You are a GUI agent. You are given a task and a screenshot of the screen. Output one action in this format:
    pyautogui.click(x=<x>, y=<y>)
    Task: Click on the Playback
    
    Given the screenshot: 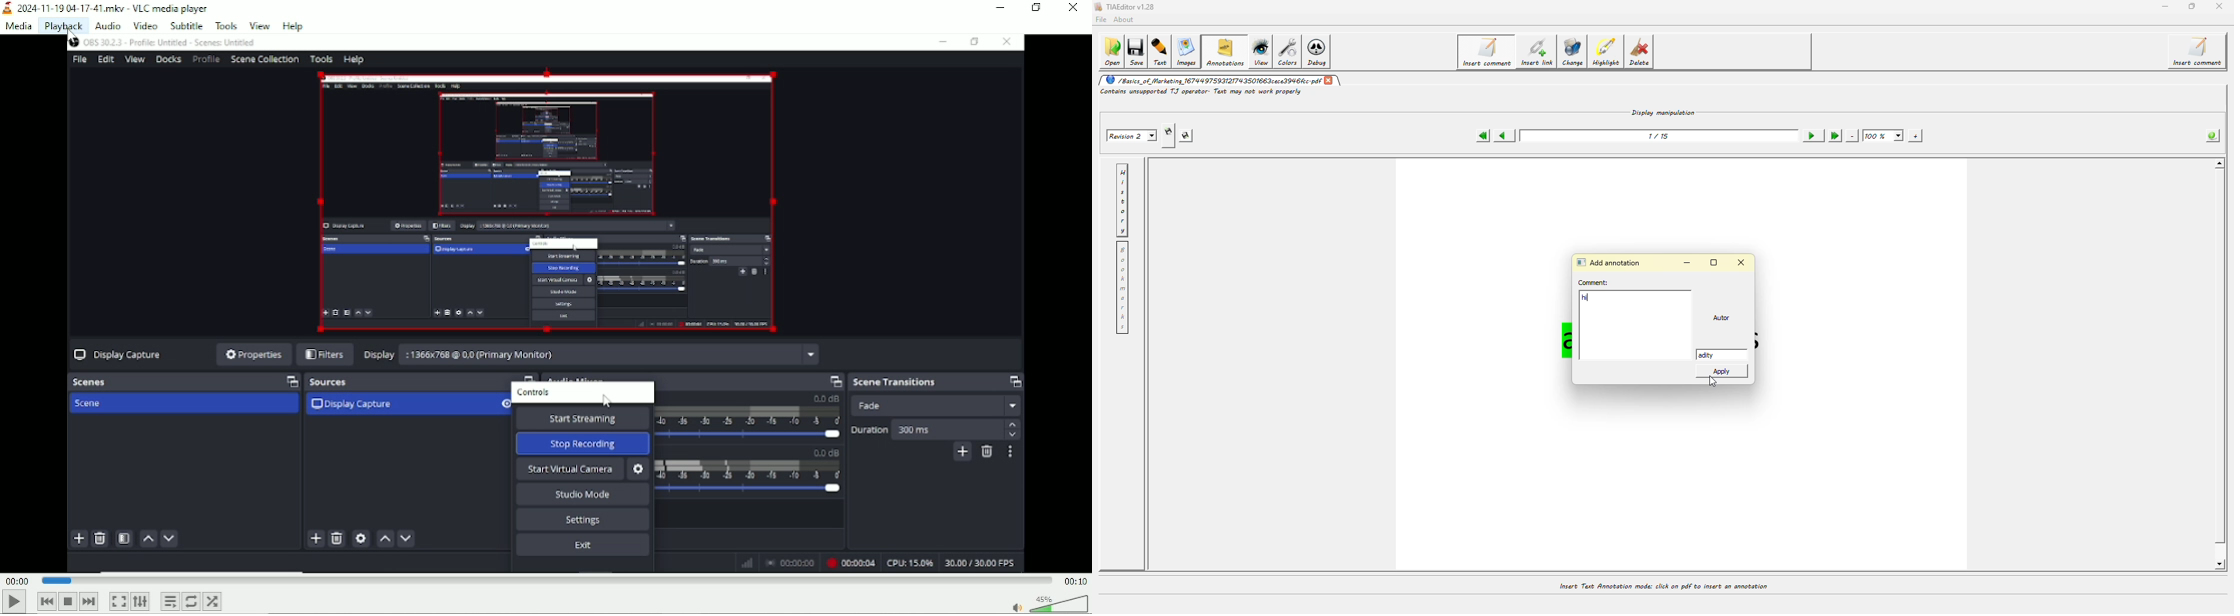 What is the action you would take?
    pyautogui.click(x=63, y=26)
    